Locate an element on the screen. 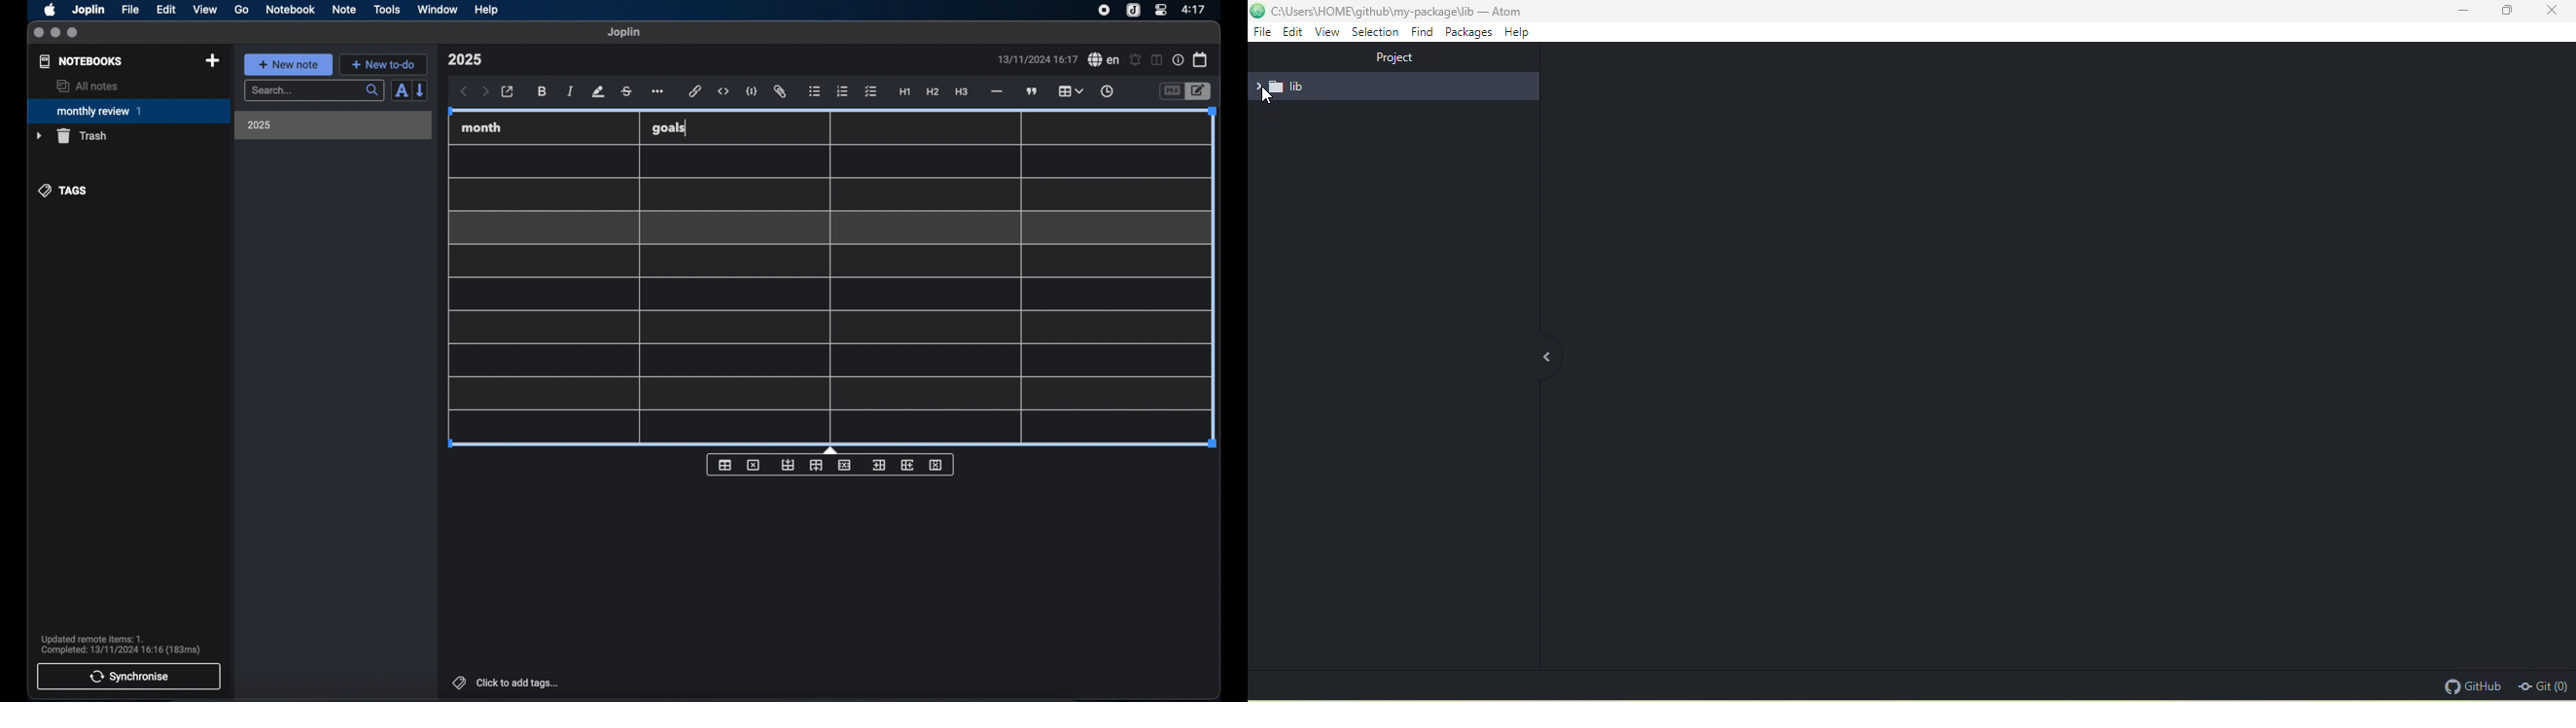  spel check is located at coordinates (1105, 60).